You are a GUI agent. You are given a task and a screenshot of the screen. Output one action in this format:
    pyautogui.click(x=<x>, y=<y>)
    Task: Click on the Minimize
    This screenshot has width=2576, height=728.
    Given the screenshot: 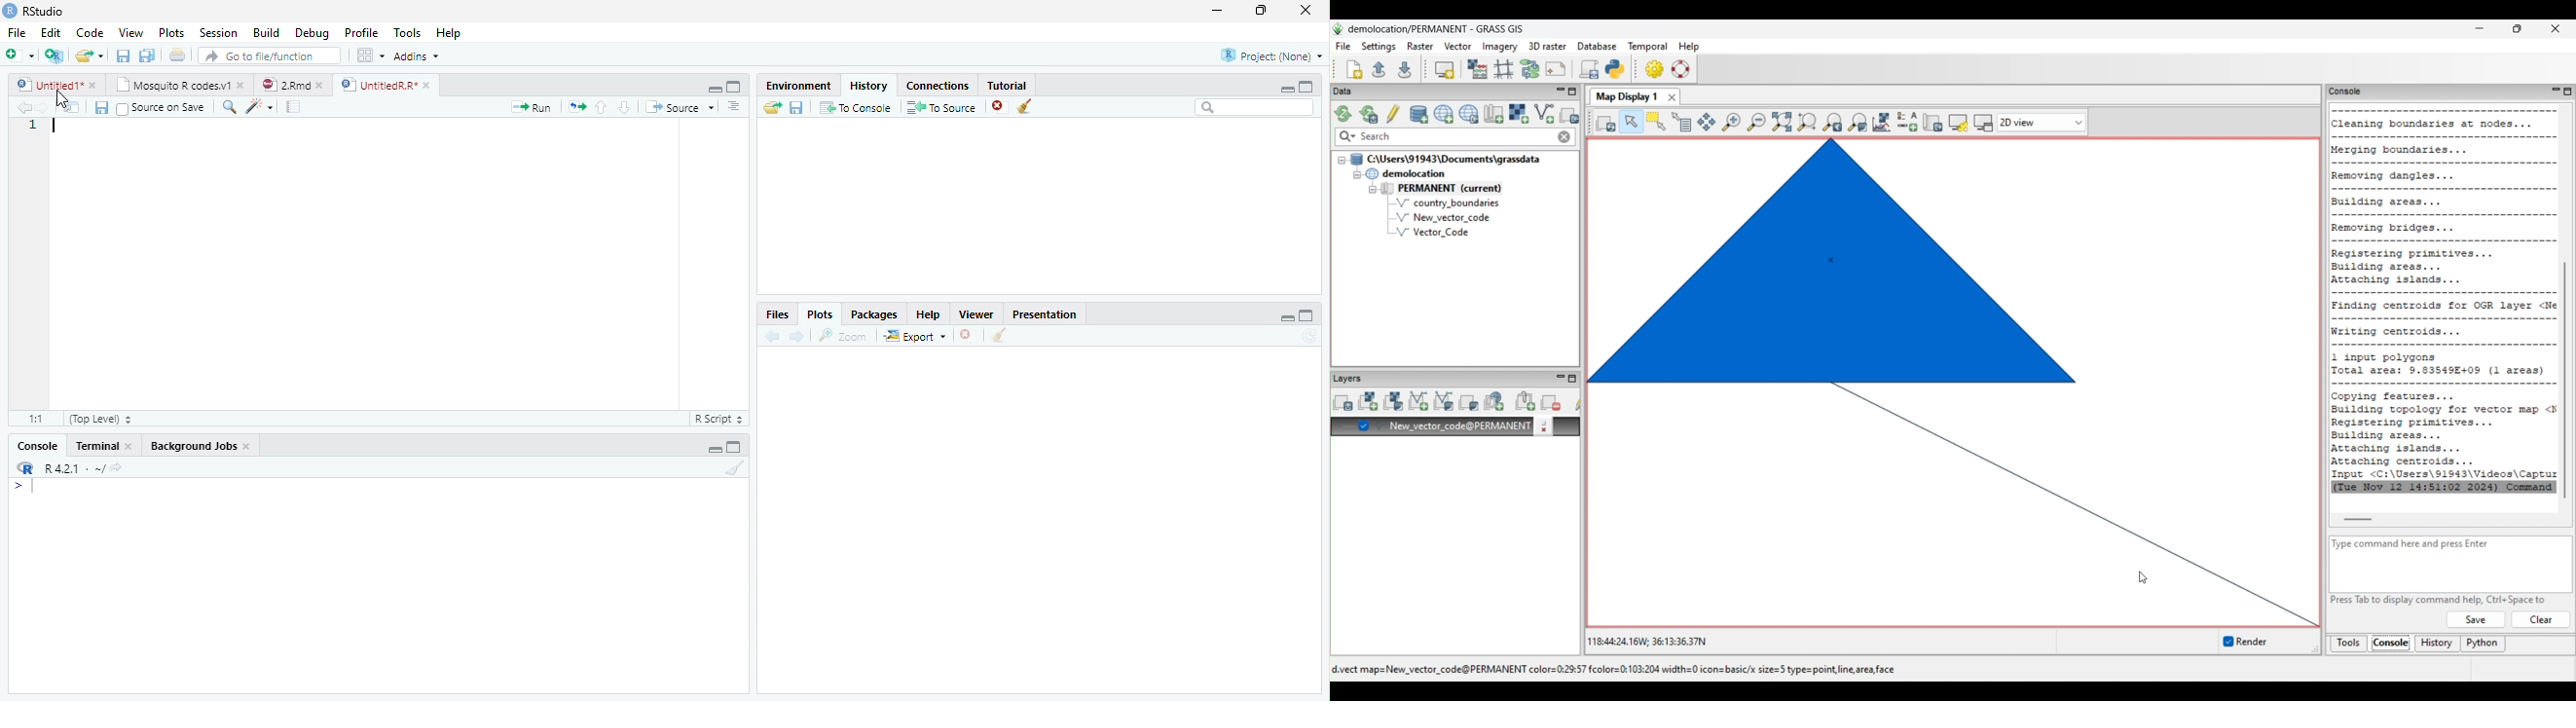 What is the action you would take?
    pyautogui.click(x=1286, y=317)
    